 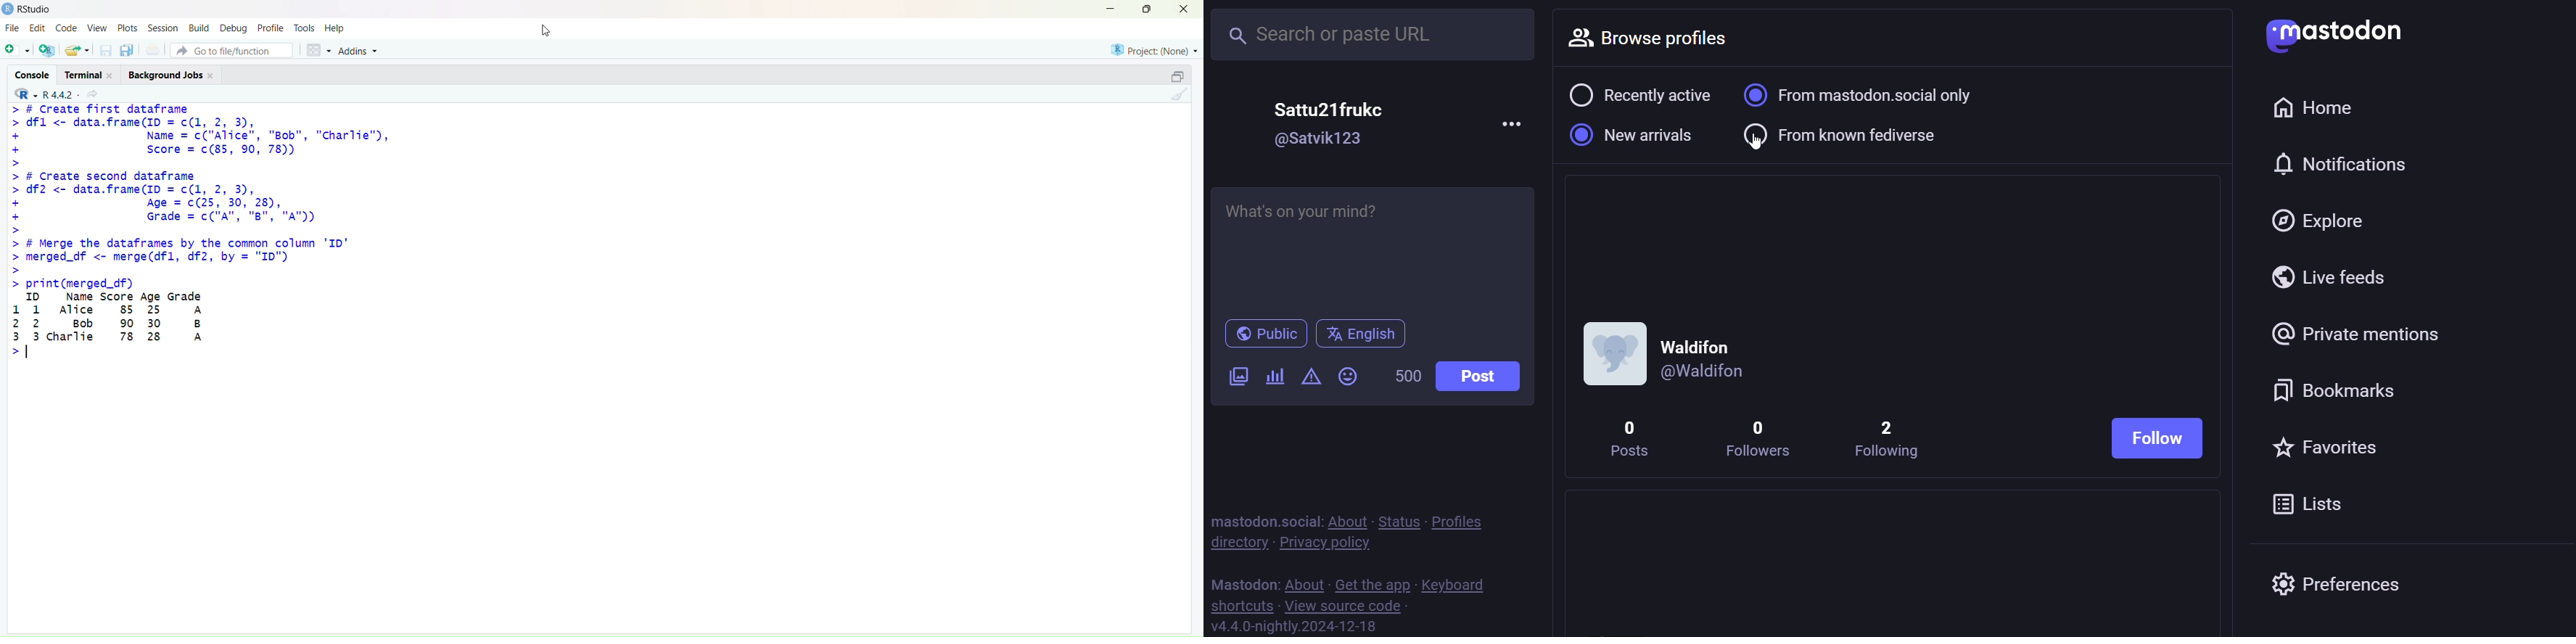 What do you see at coordinates (318, 50) in the screenshot?
I see `workspace panes` at bounding box center [318, 50].